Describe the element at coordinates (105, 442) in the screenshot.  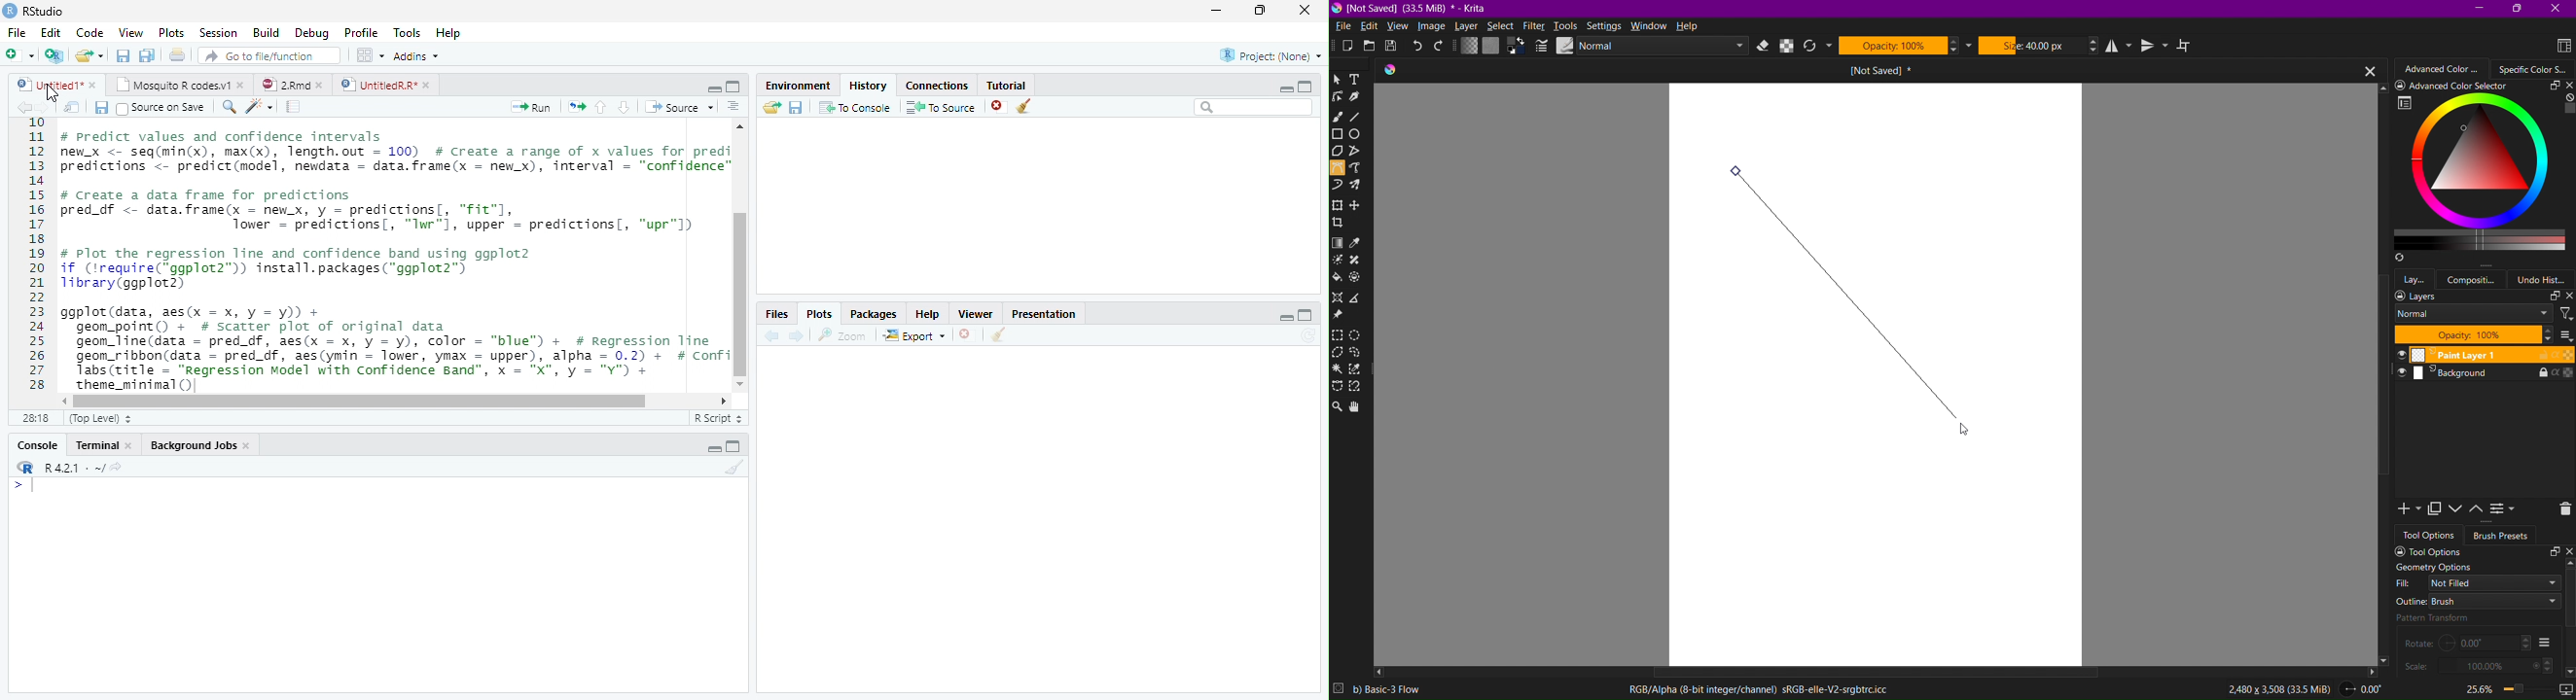
I see `Terminal` at that location.